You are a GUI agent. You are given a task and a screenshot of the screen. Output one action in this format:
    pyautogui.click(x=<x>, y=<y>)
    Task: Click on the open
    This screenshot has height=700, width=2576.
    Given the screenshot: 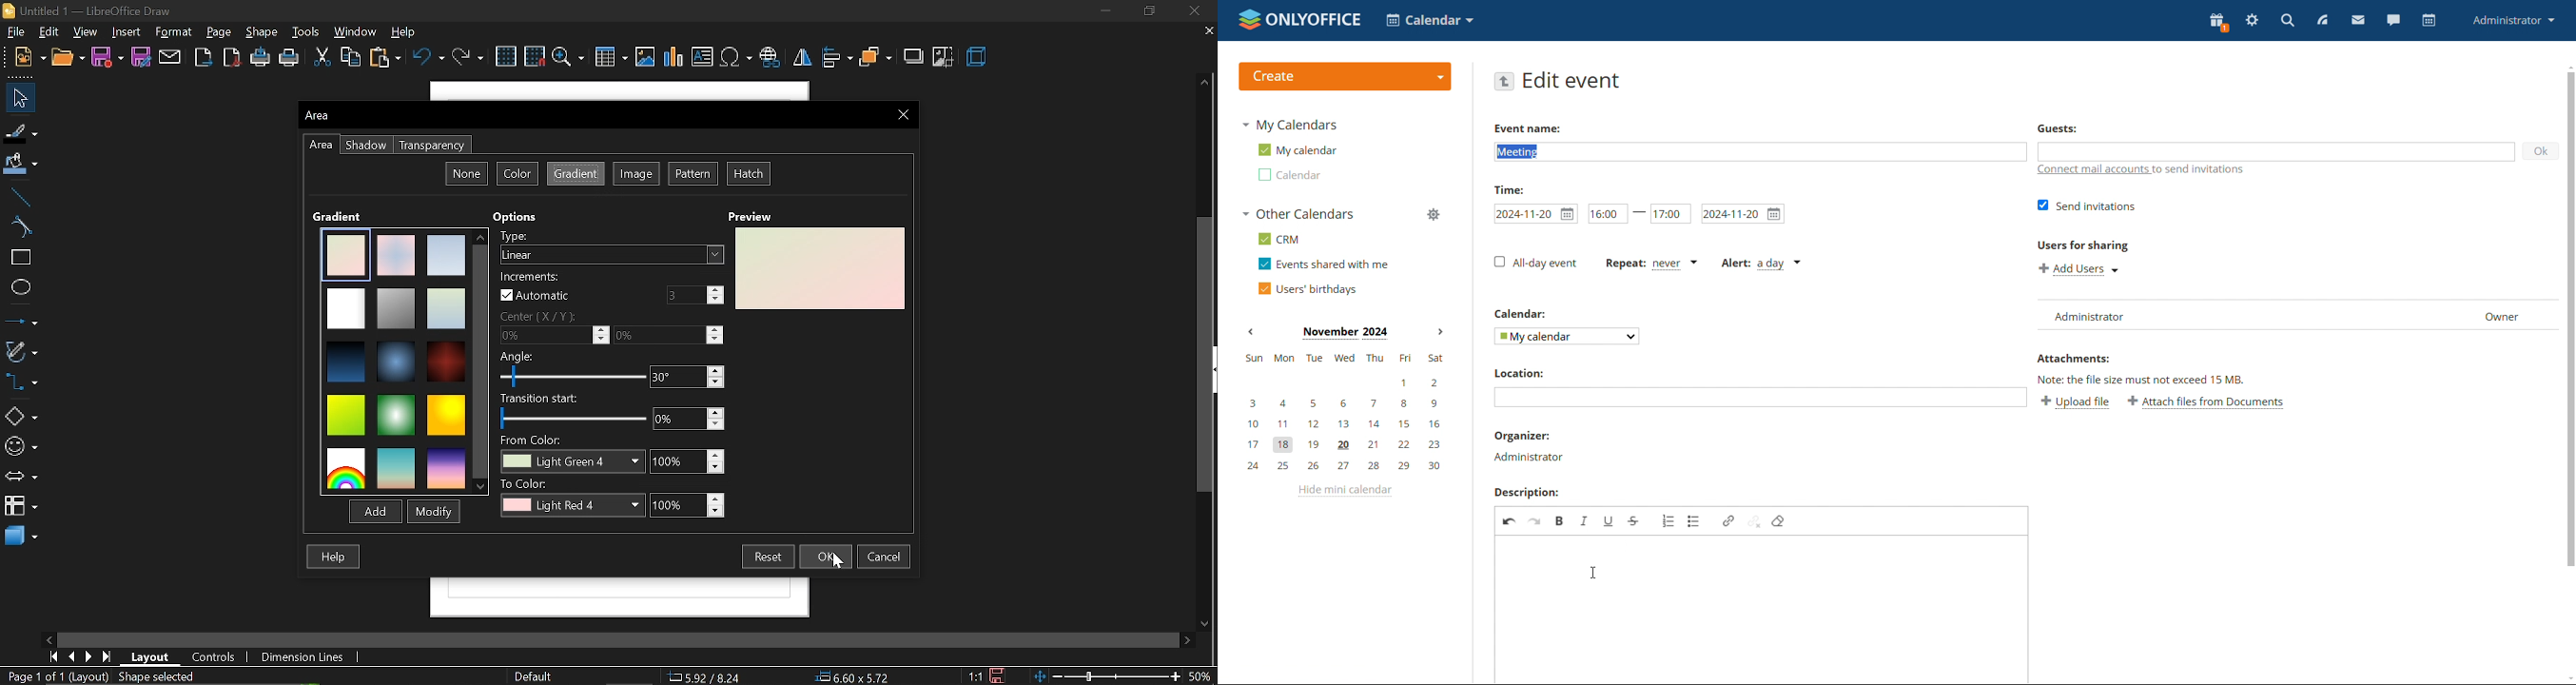 What is the action you would take?
    pyautogui.click(x=67, y=58)
    